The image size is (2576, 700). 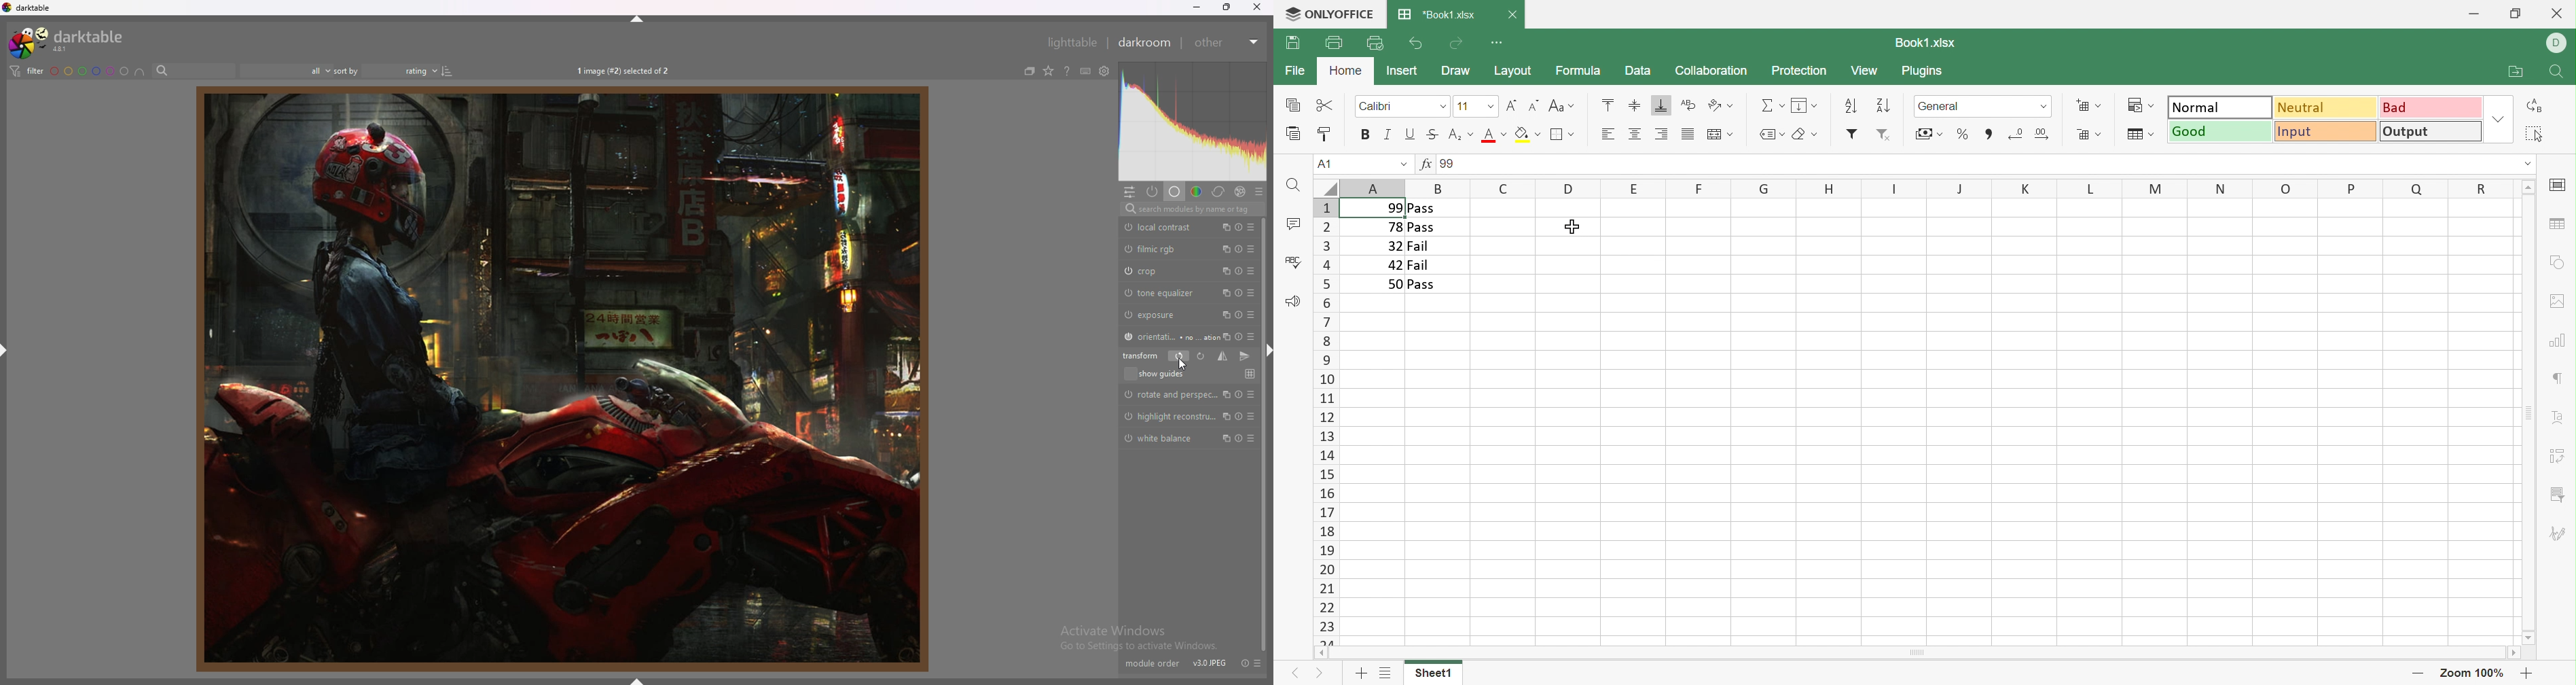 I want to click on Paragraph settings, so click(x=2561, y=377).